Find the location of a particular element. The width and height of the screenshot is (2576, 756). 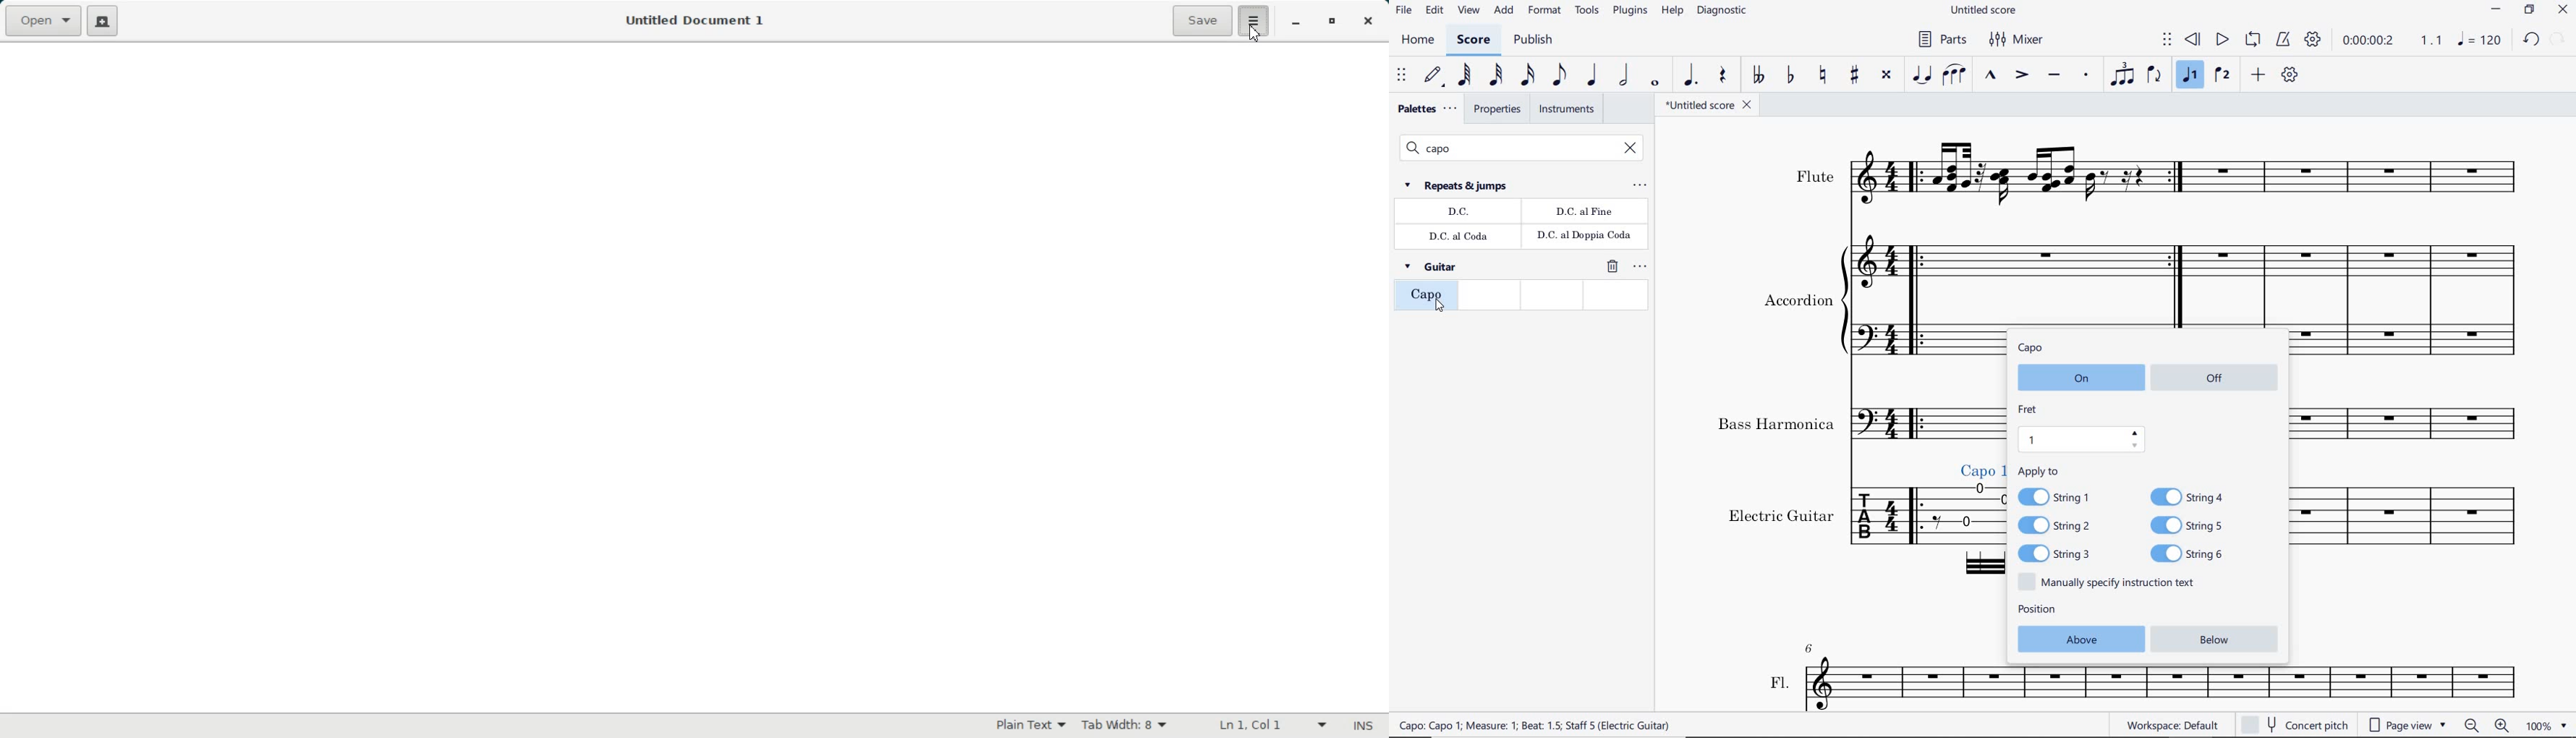

Instrument: Accordion is located at coordinates (1869, 303).